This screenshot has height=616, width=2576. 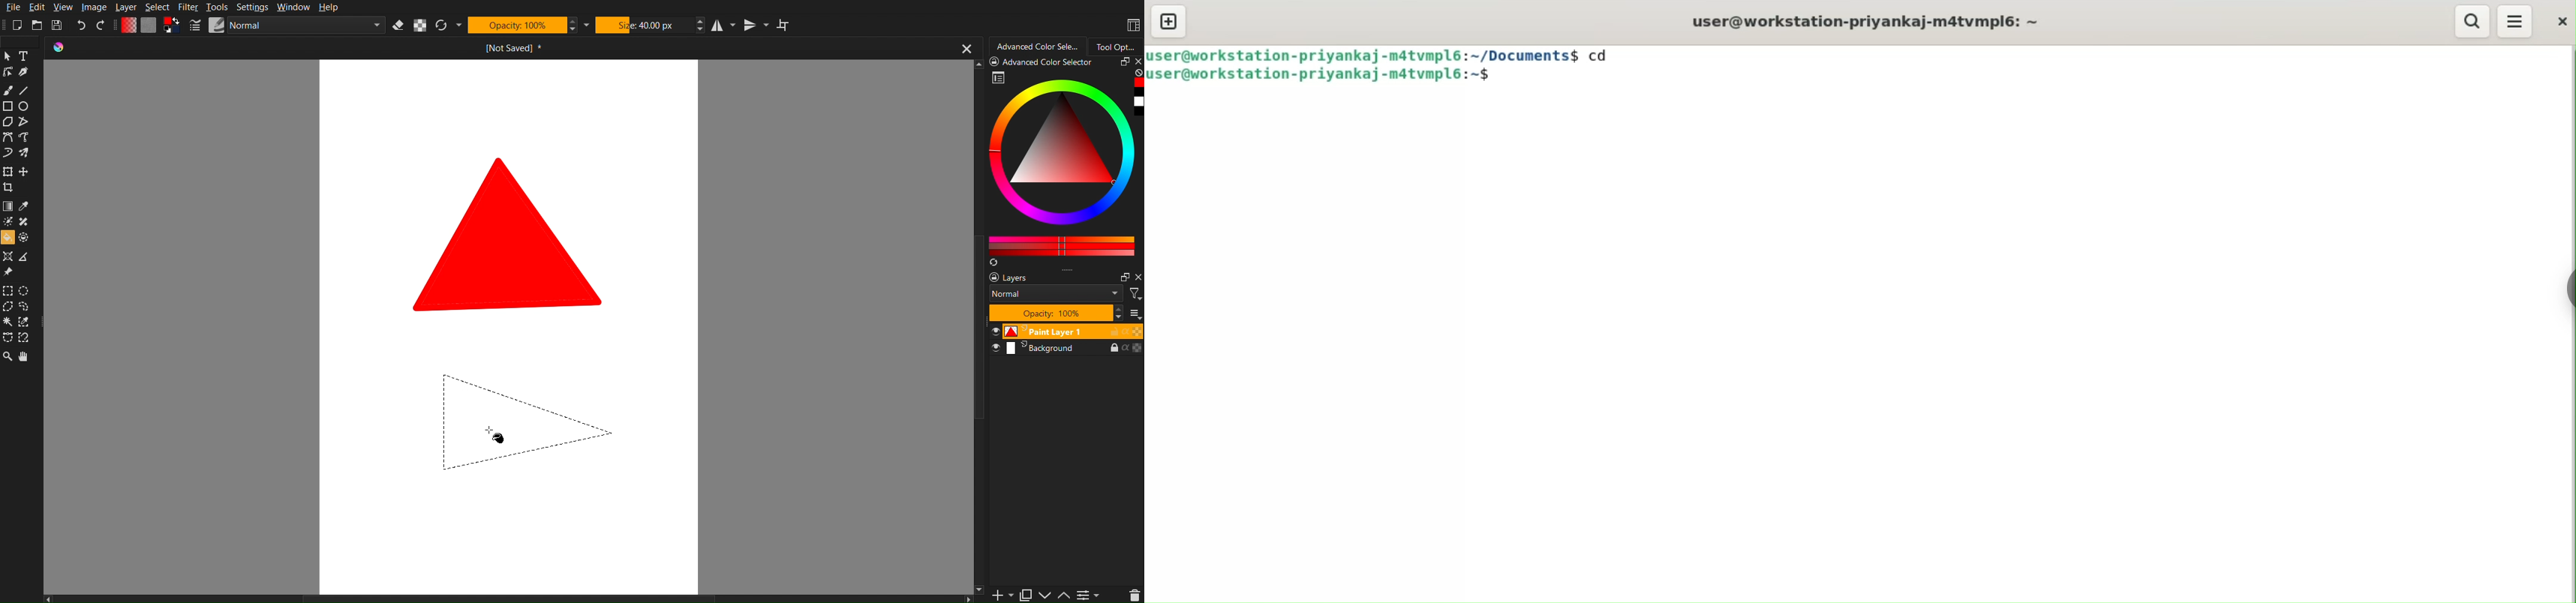 What do you see at coordinates (25, 107) in the screenshot?
I see `Circle` at bounding box center [25, 107].